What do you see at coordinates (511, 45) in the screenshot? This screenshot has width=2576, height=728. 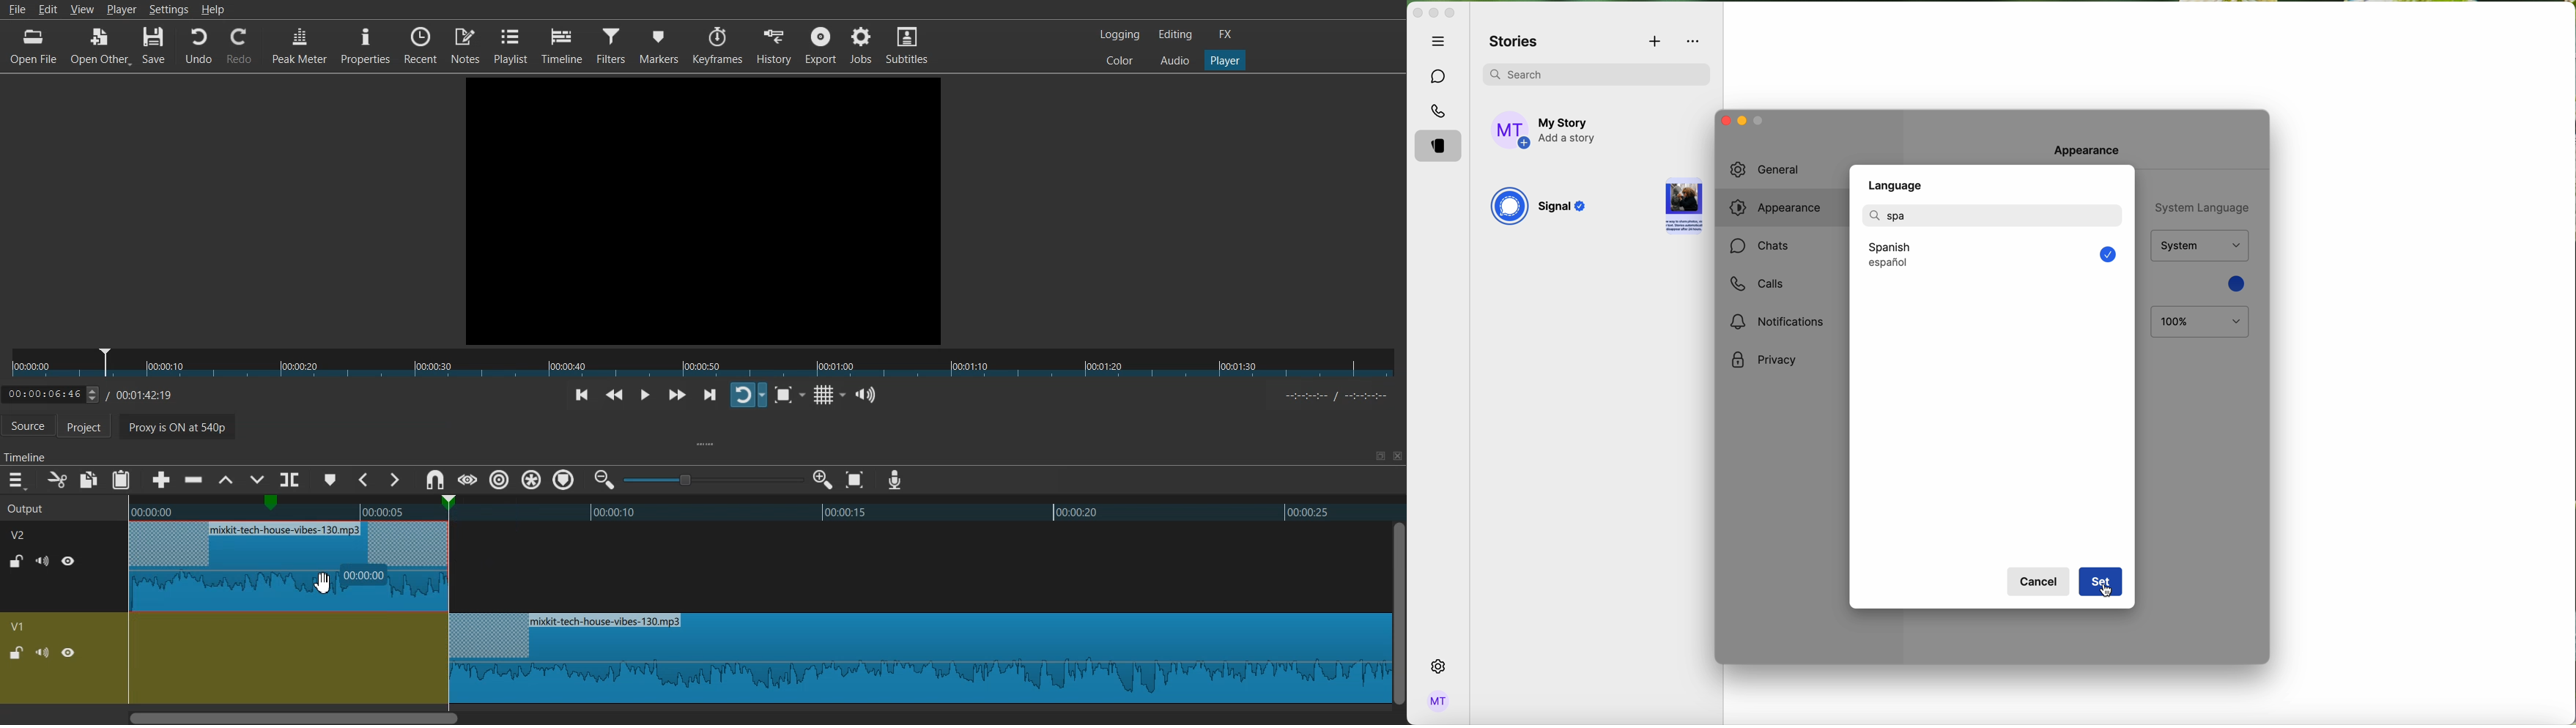 I see `Playlist` at bounding box center [511, 45].